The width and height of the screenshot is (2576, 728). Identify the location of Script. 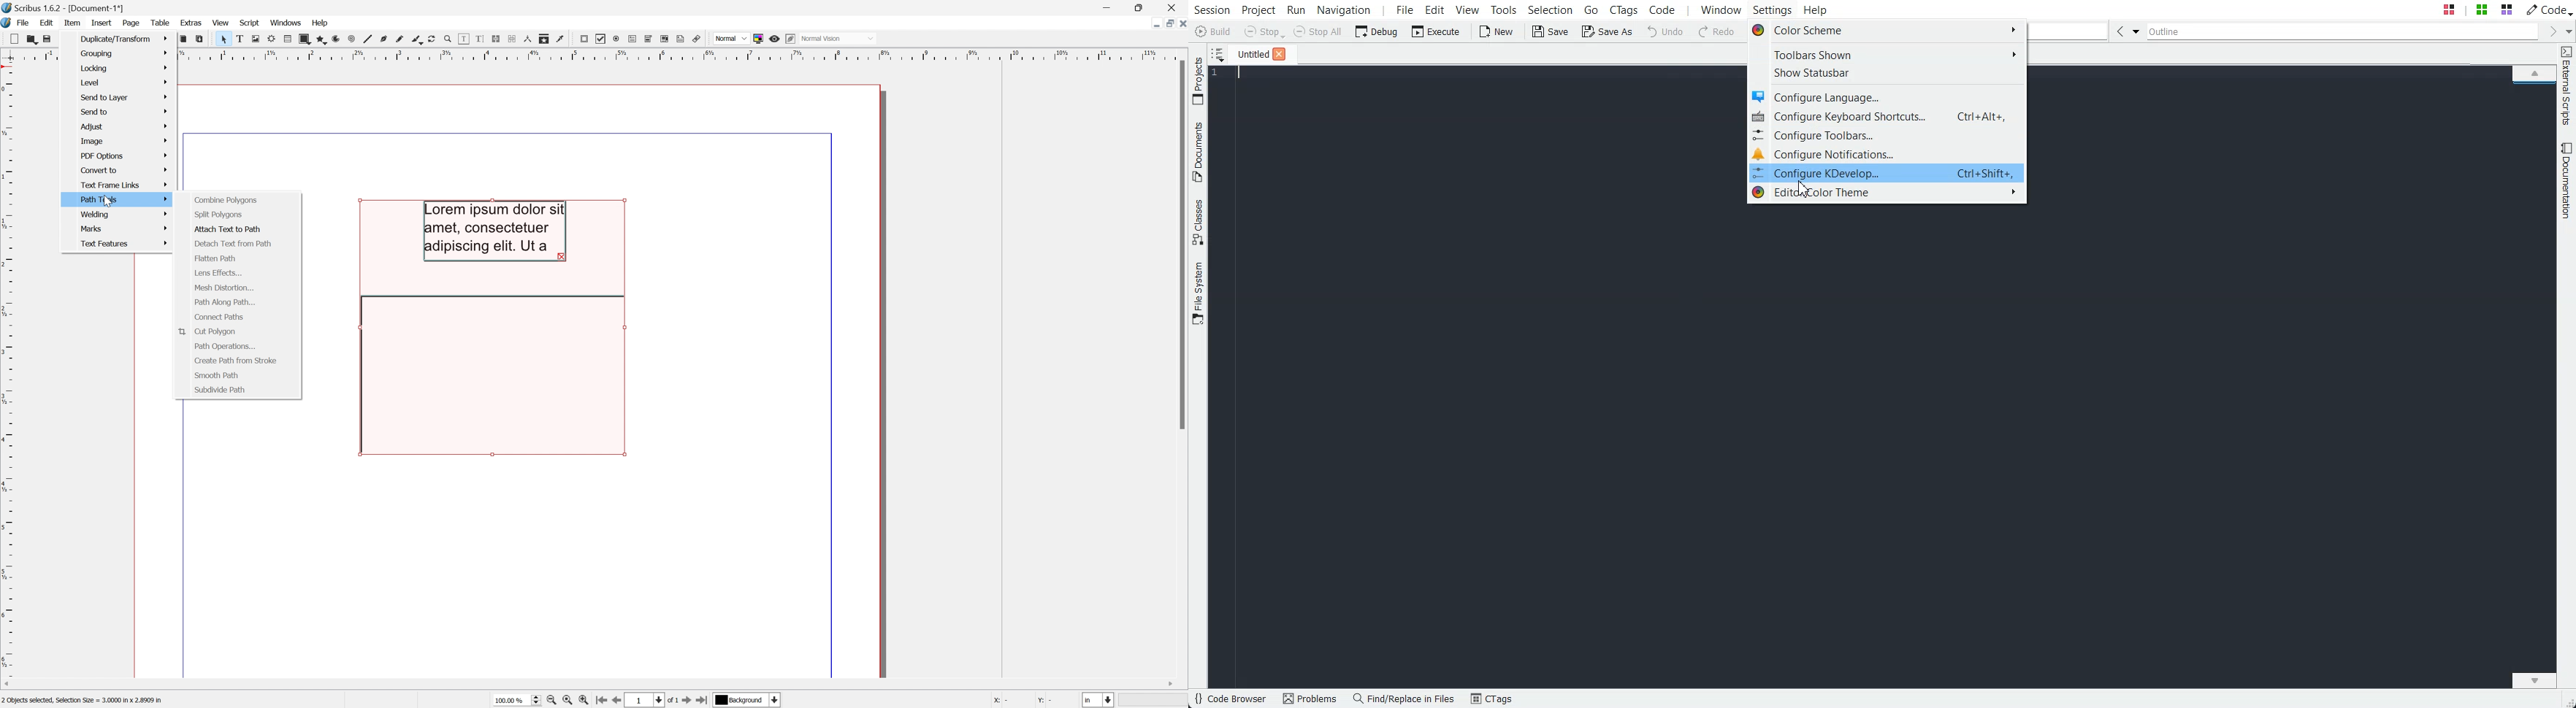
(250, 21).